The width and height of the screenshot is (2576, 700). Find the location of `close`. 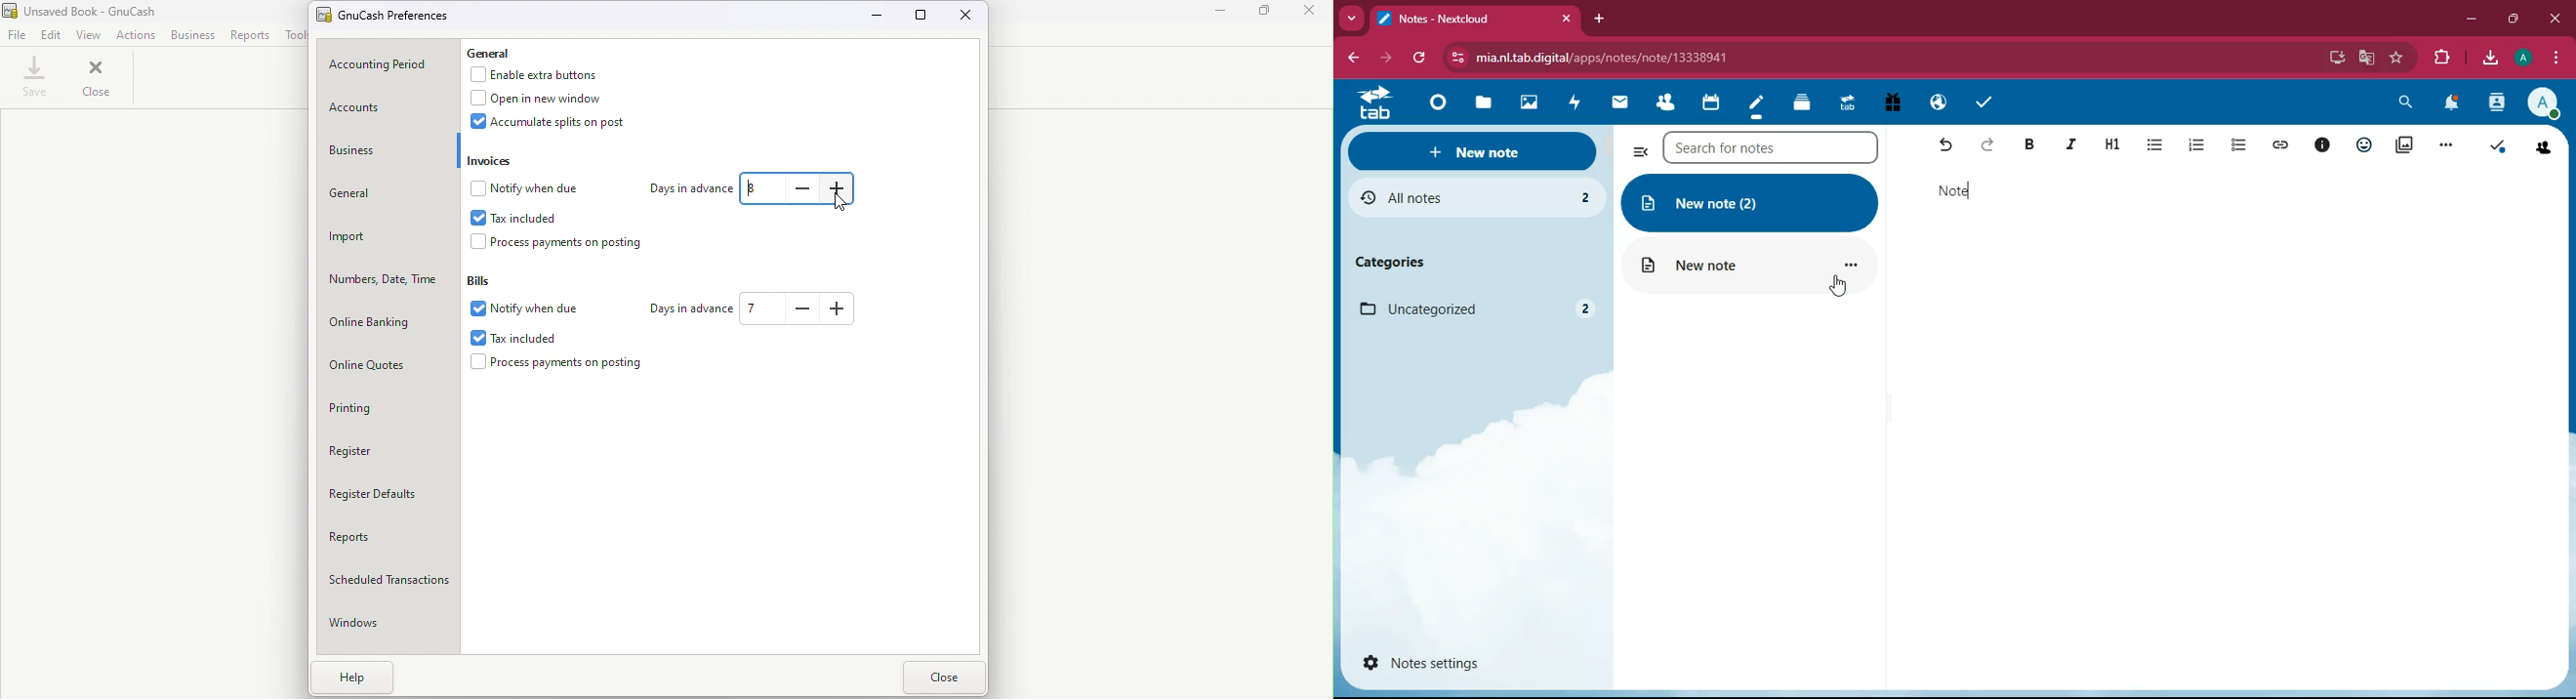

close is located at coordinates (2557, 19).